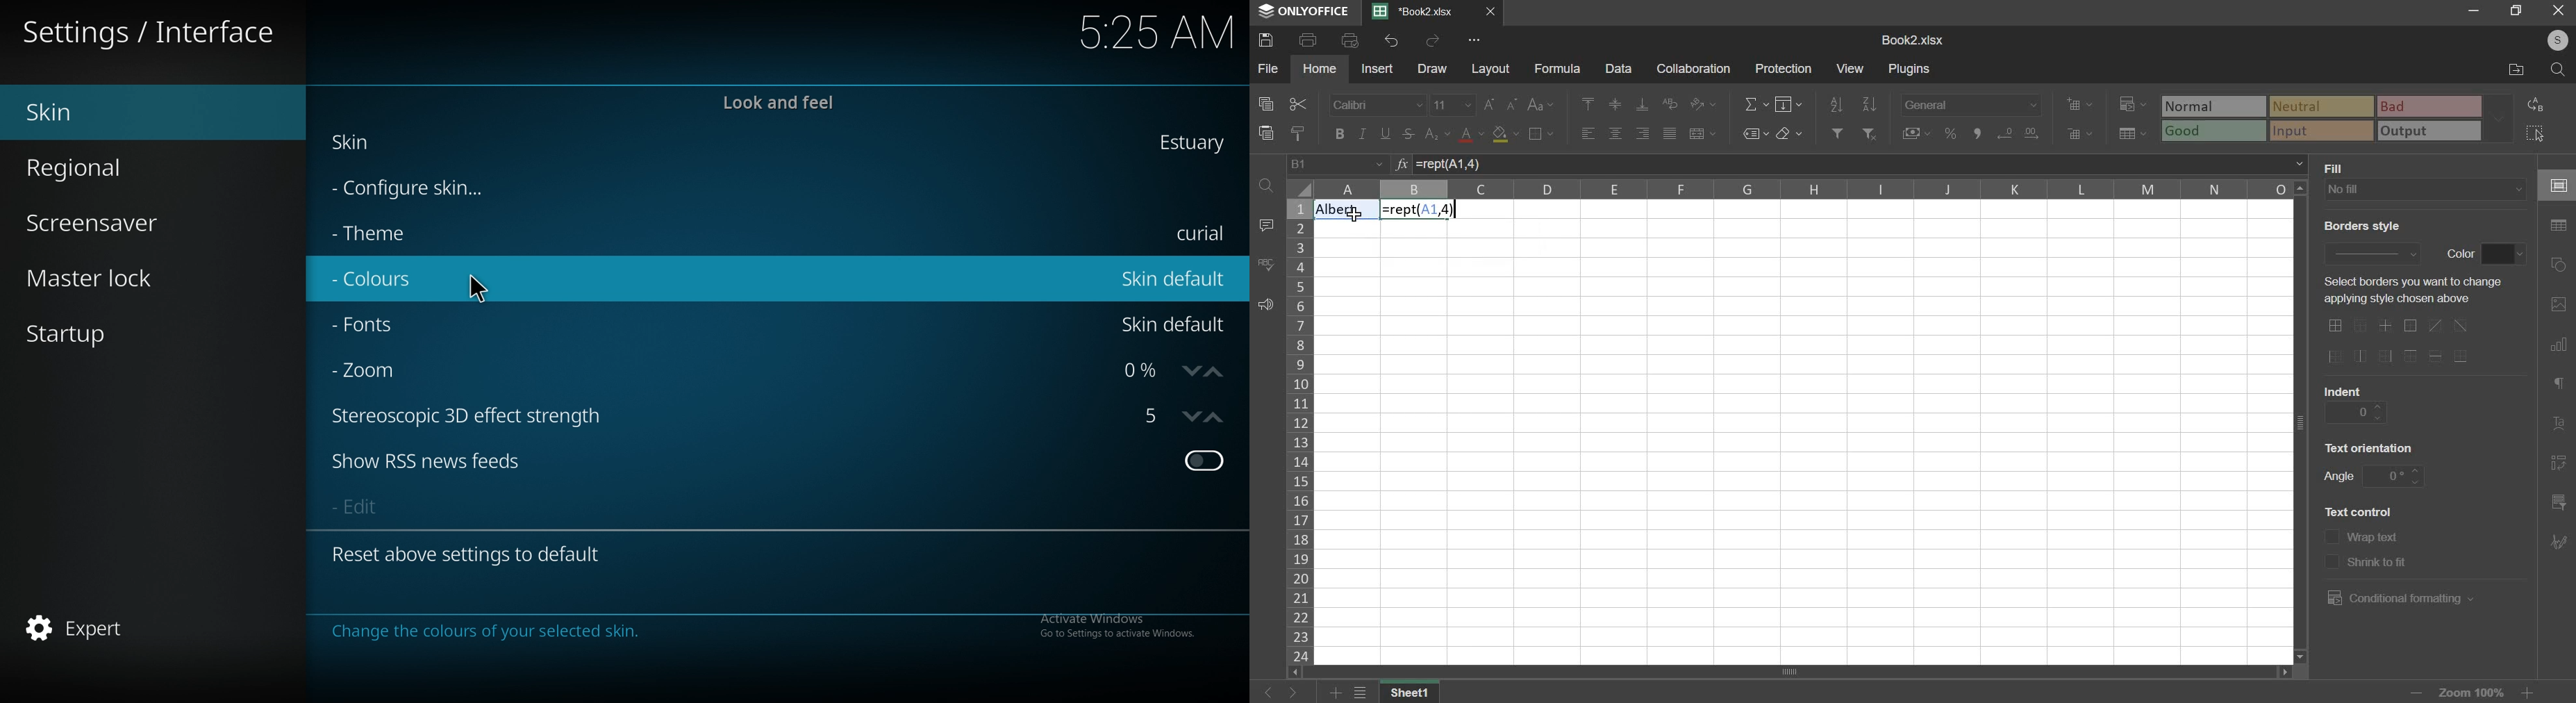 This screenshot has height=728, width=2576. I want to click on user's account, so click(2555, 38).